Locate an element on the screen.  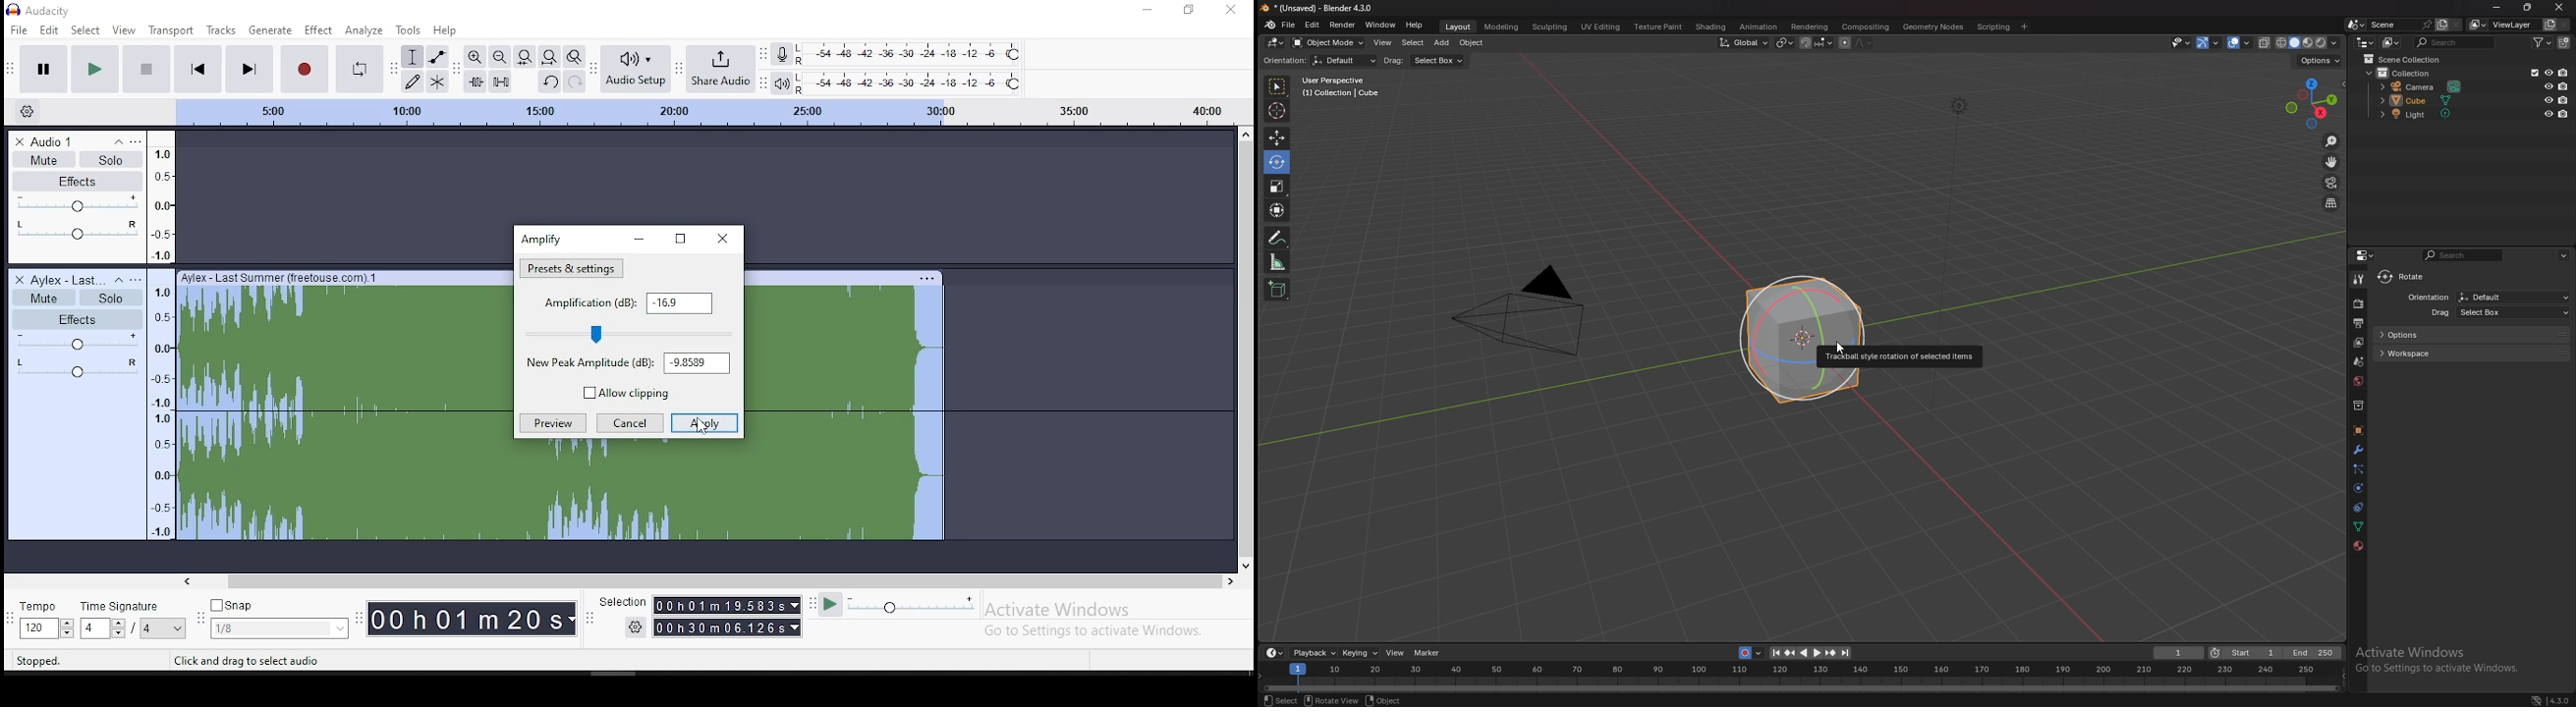
select is located at coordinates (1413, 43).